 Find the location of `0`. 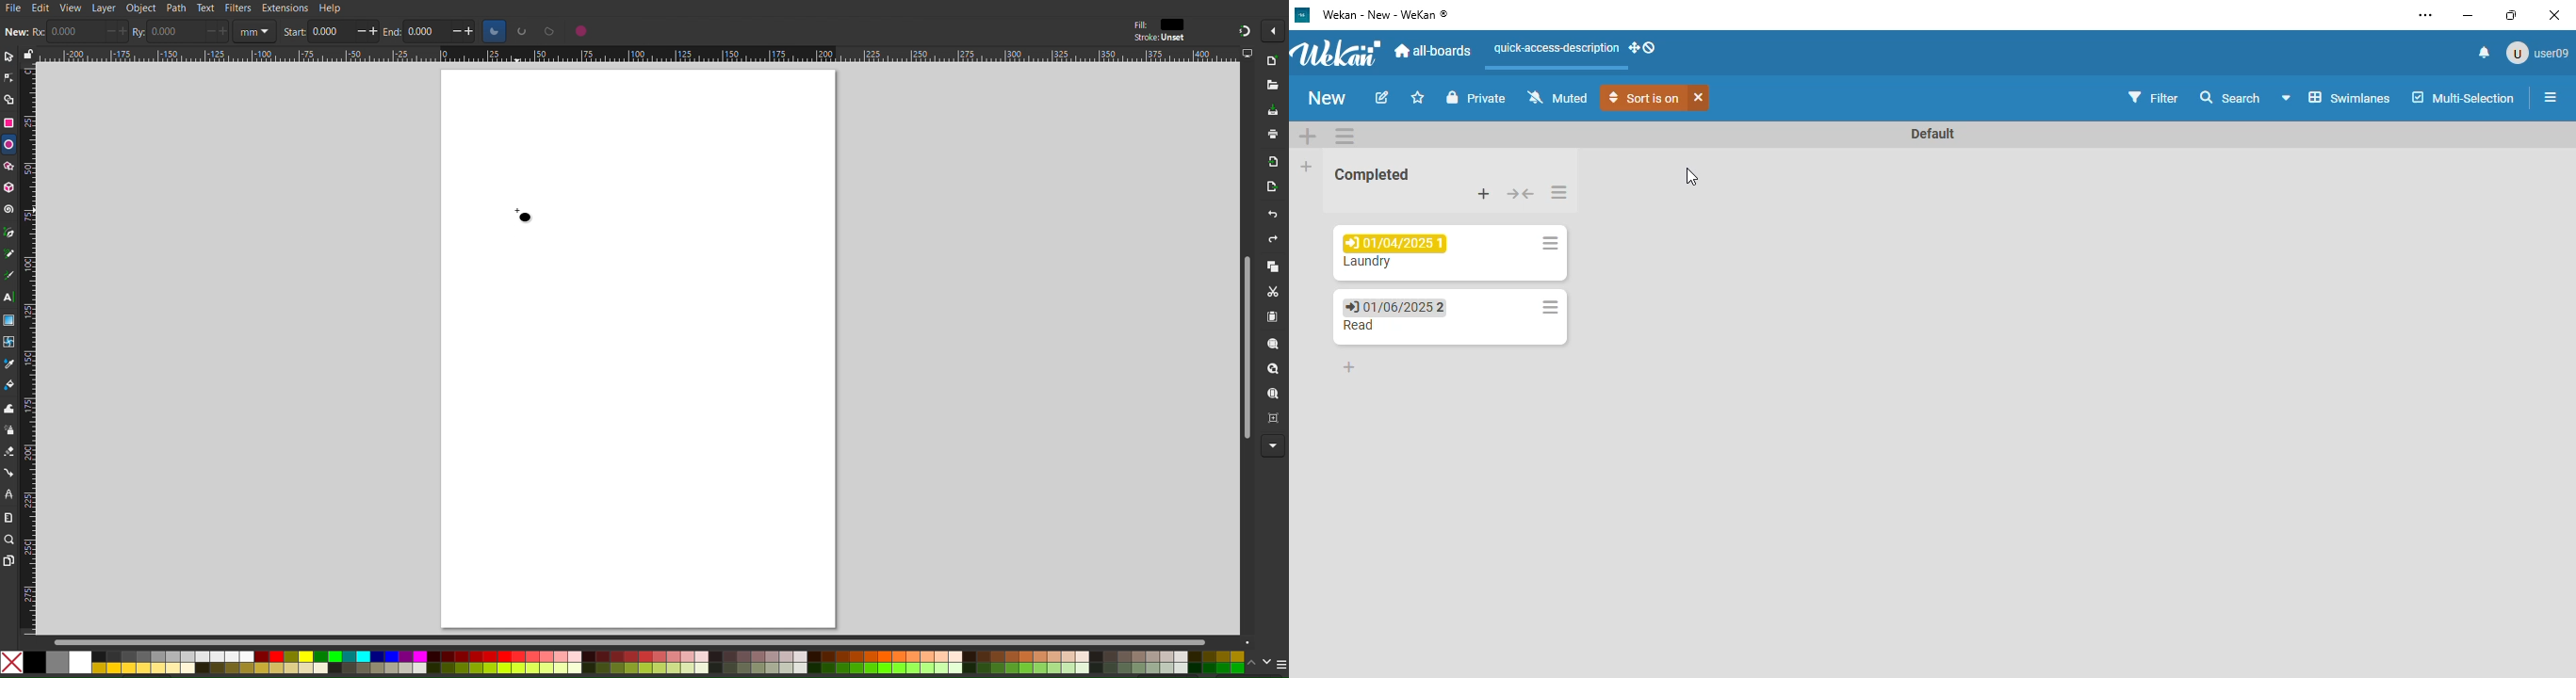

0 is located at coordinates (173, 32).